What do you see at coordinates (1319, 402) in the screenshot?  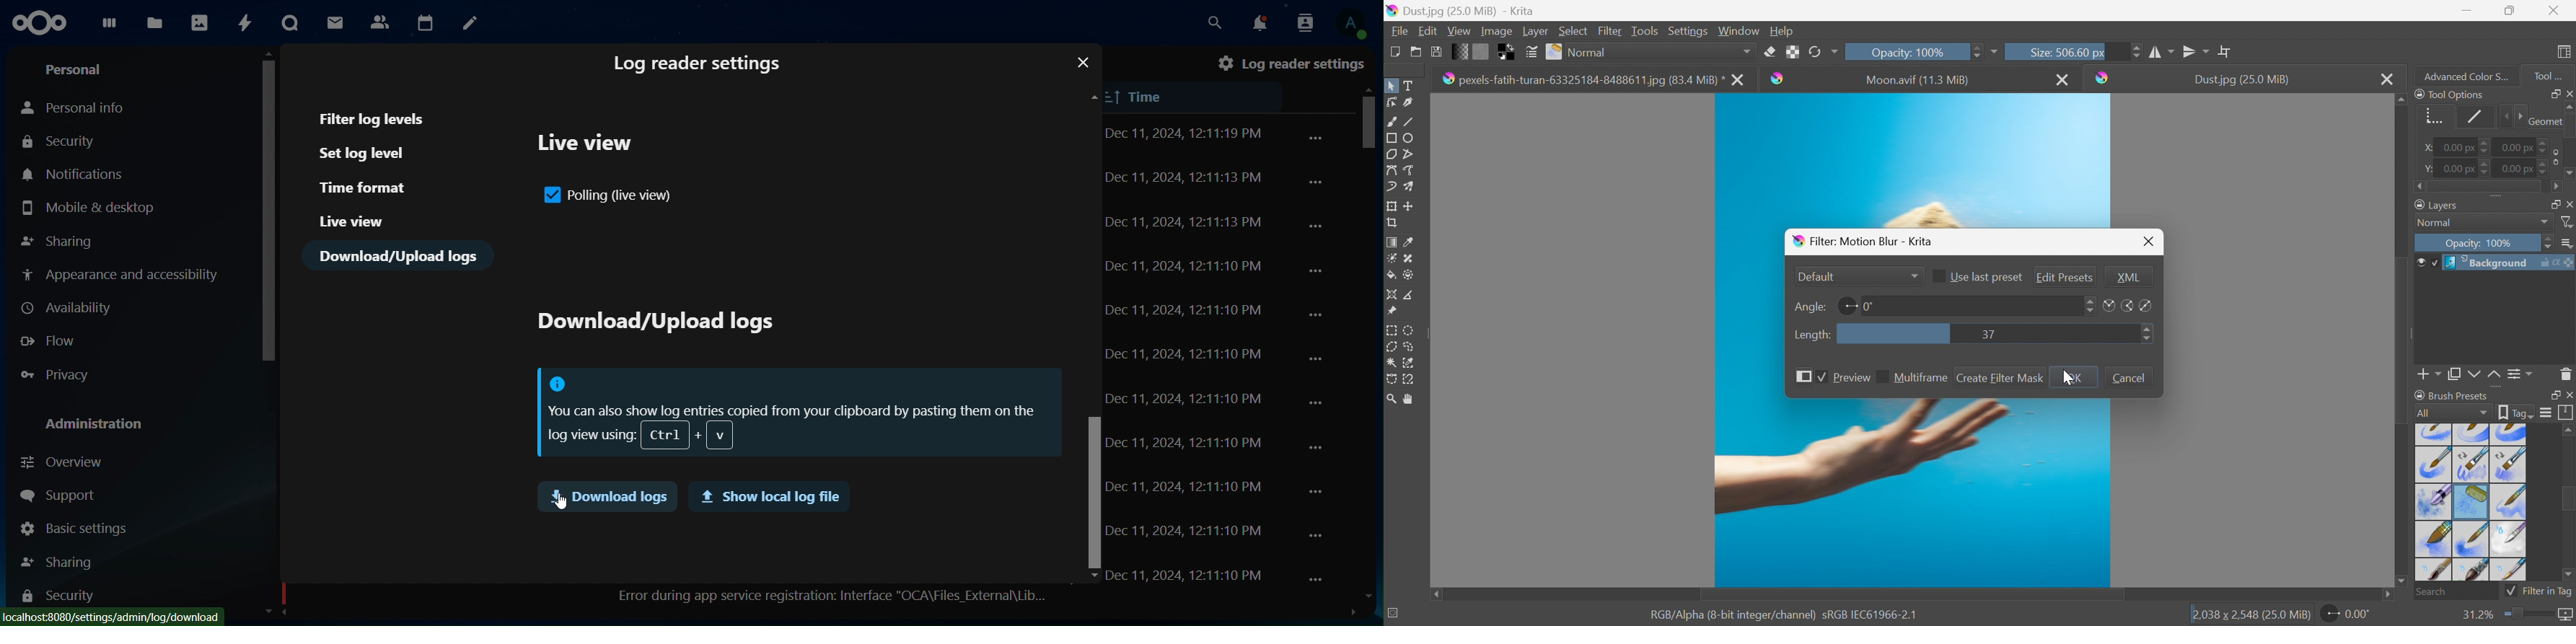 I see `...` at bounding box center [1319, 402].